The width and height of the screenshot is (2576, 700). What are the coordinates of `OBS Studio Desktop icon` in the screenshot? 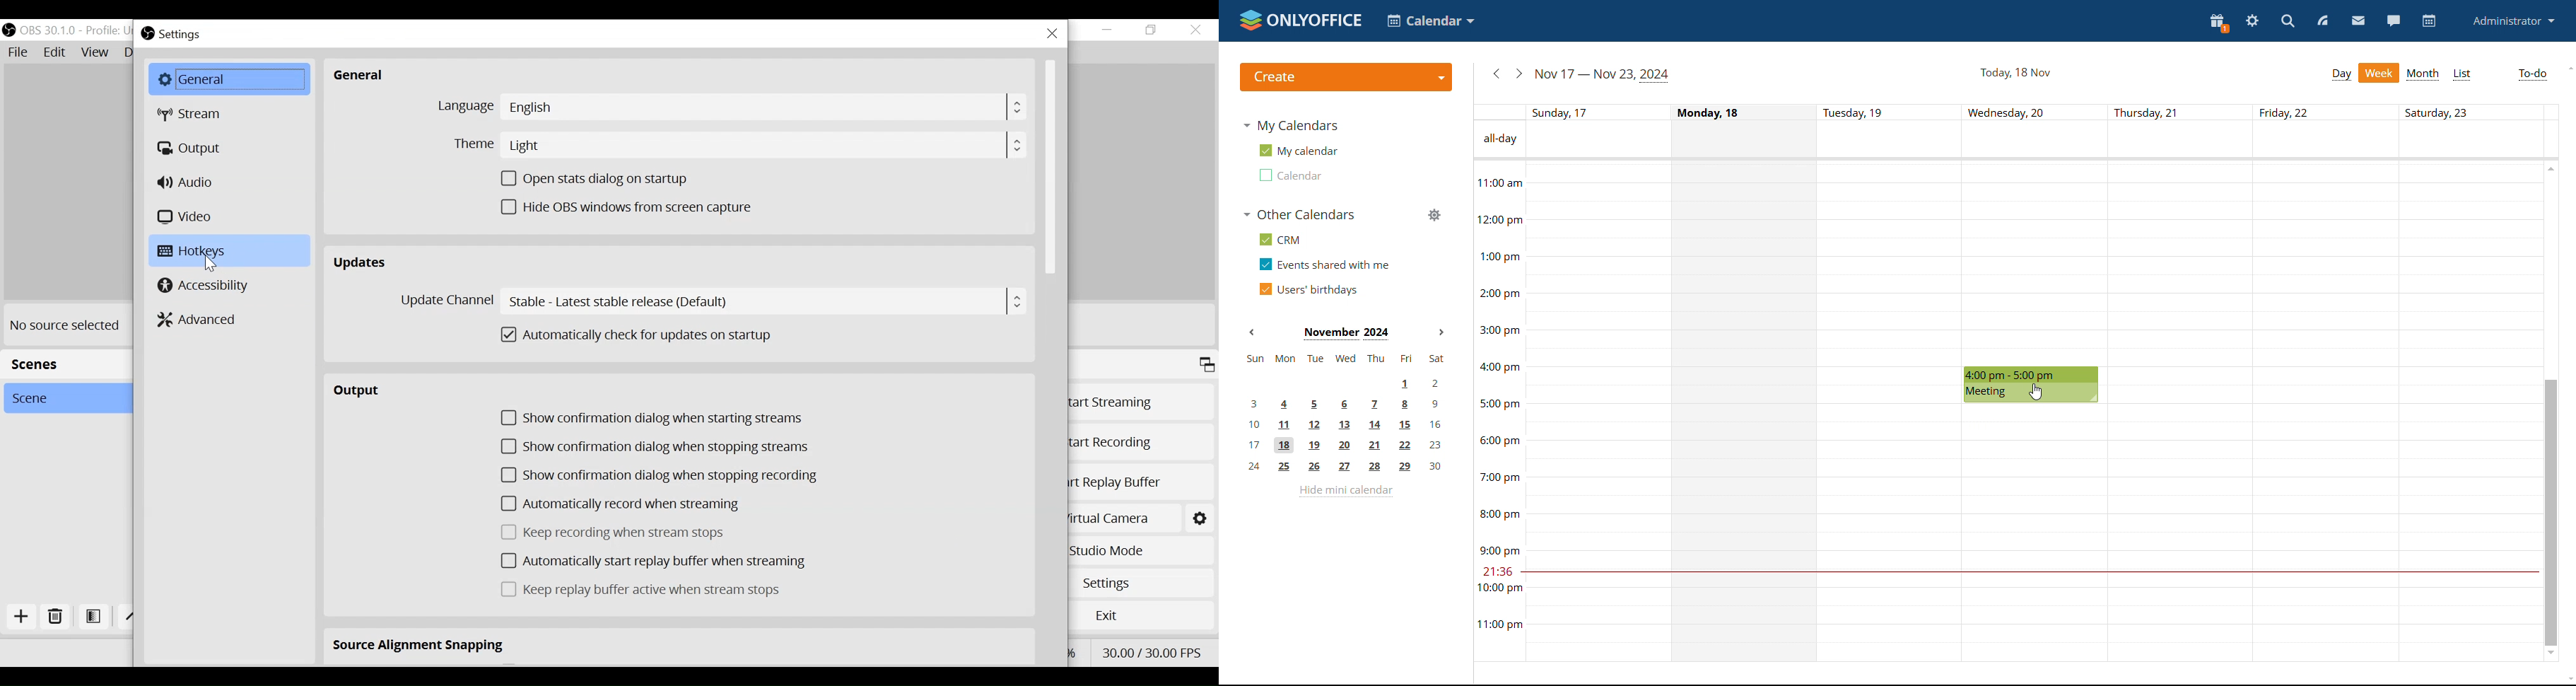 It's located at (149, 33).